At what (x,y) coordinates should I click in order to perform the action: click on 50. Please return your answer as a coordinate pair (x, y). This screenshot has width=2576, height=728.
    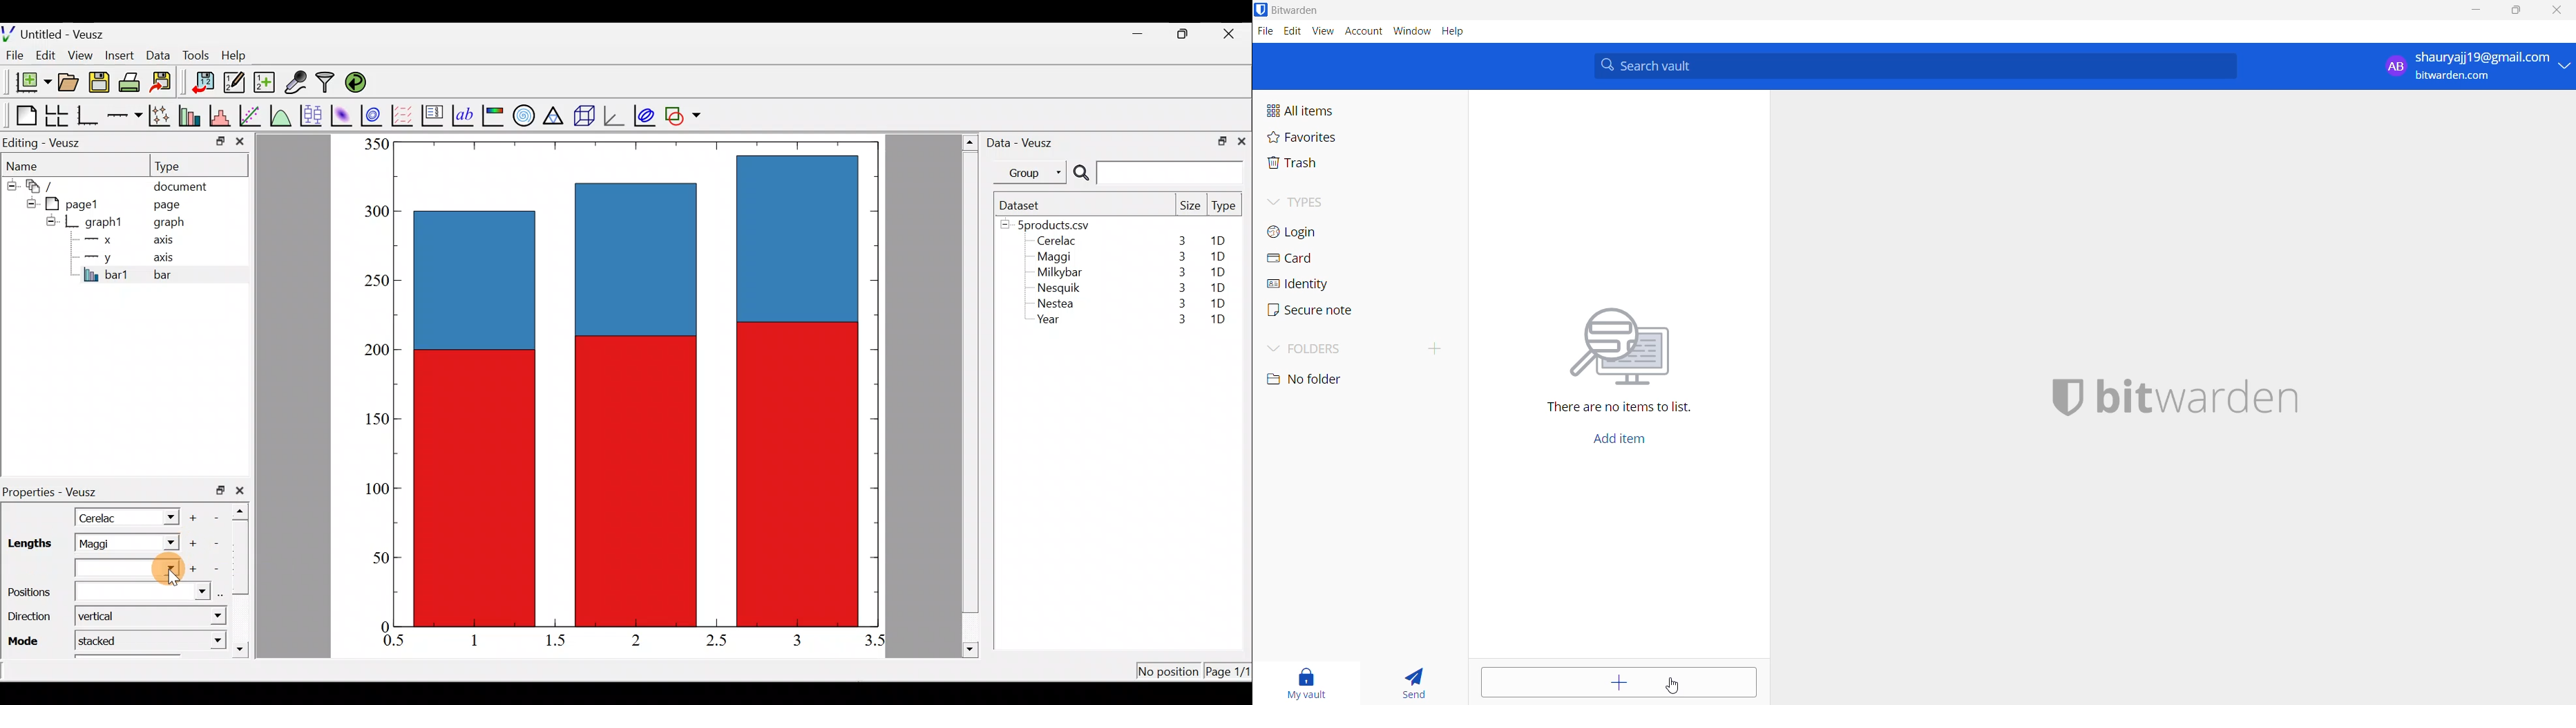
    Looking at the image, I should click on (371, 561).